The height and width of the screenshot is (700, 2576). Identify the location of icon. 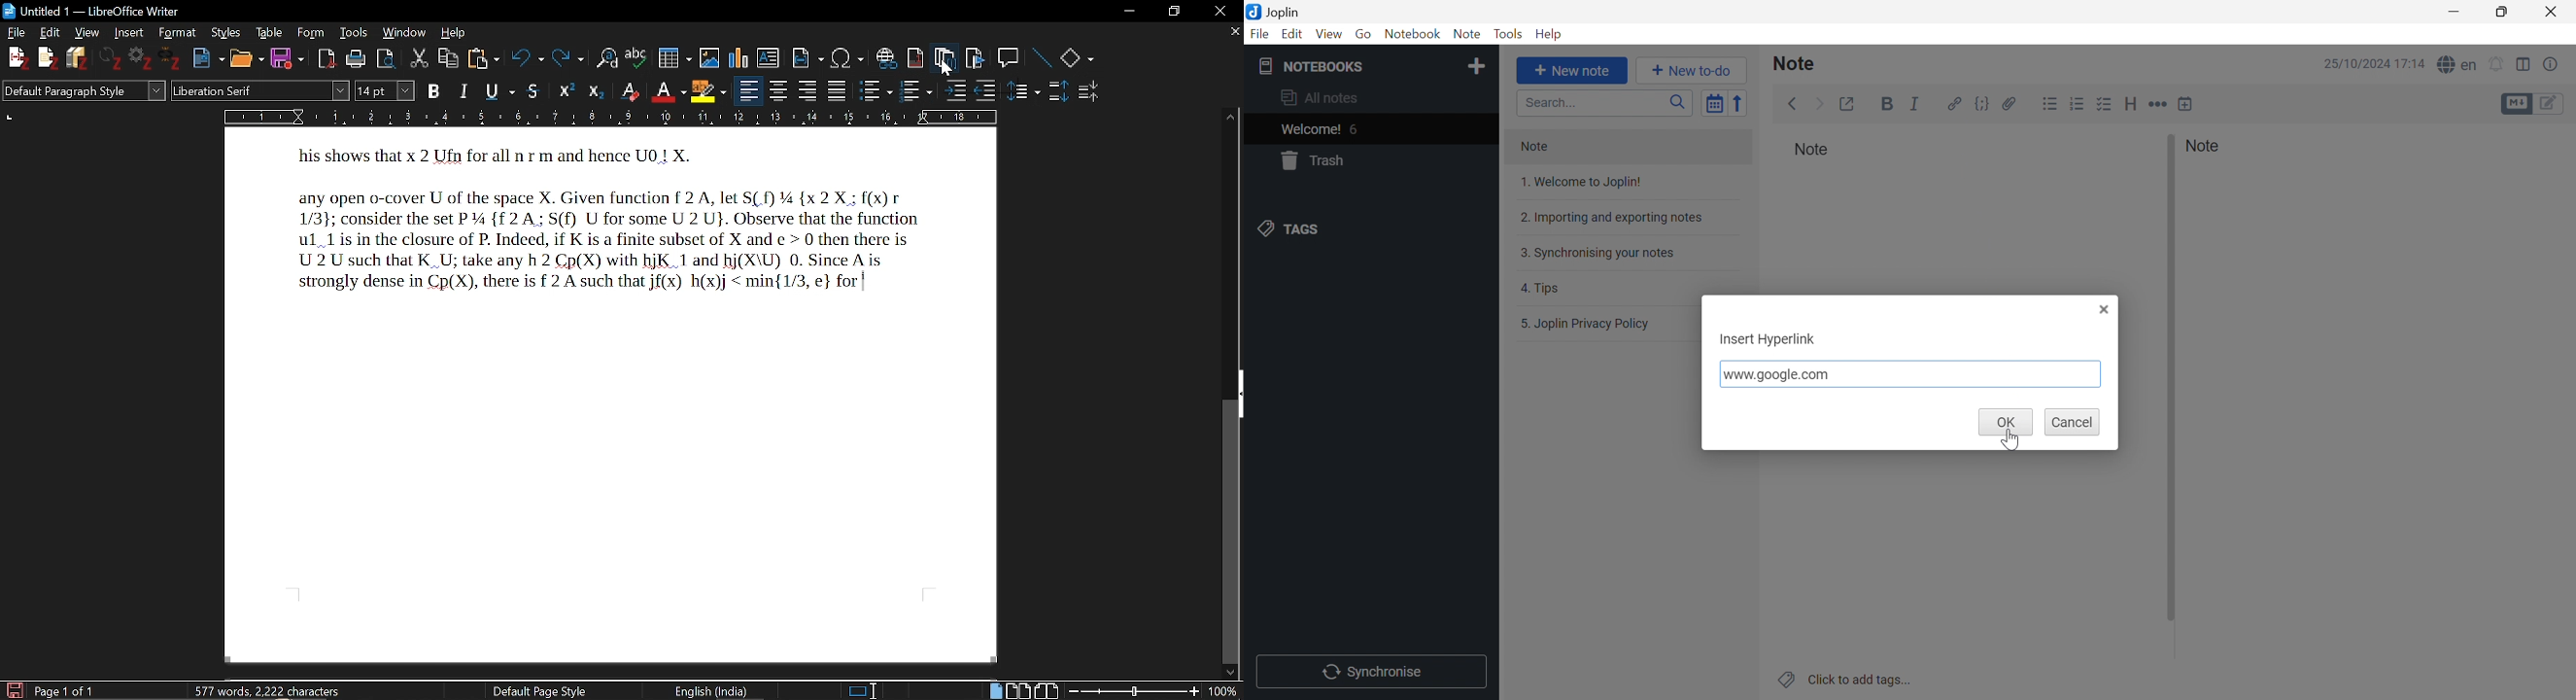
(9, 12).